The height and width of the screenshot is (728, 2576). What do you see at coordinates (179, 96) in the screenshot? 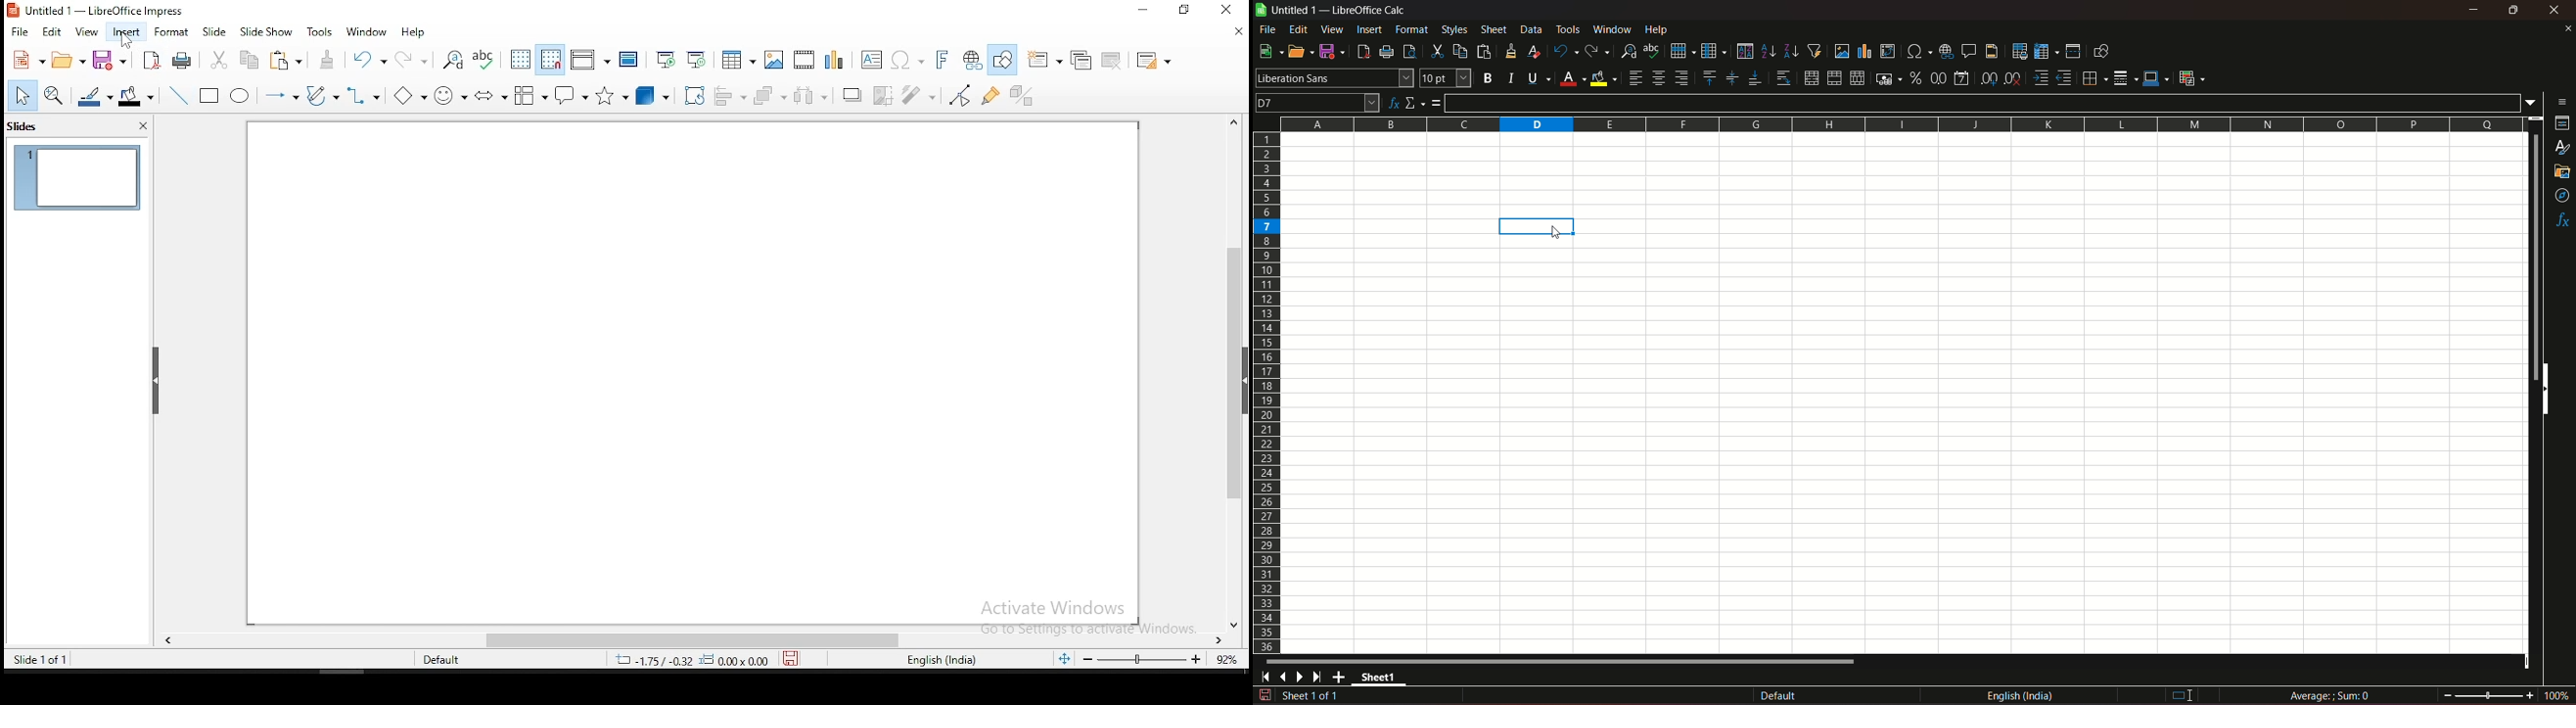
I see `line` at bounding box center [179, 96].